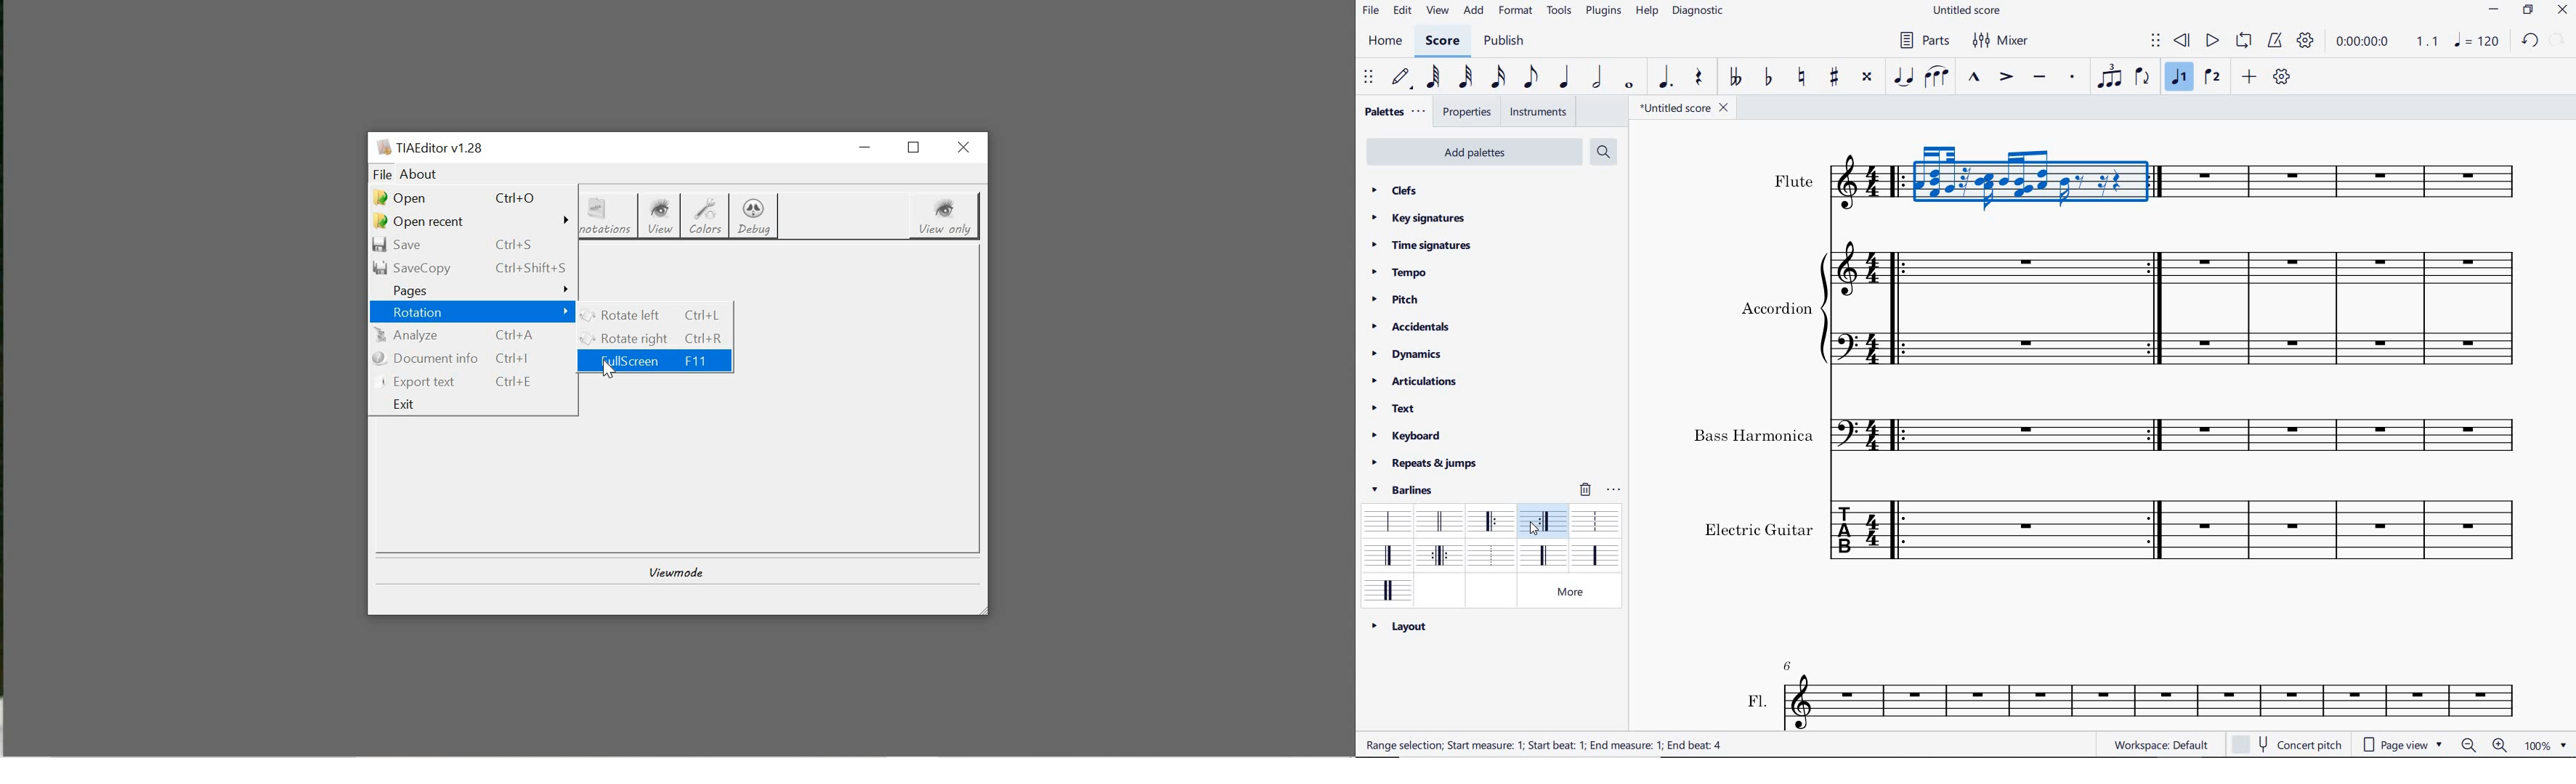  What do you see at coordinates (1393, 190) in the screenshot?
I see `clefs` at bounding box center [1393, 190].